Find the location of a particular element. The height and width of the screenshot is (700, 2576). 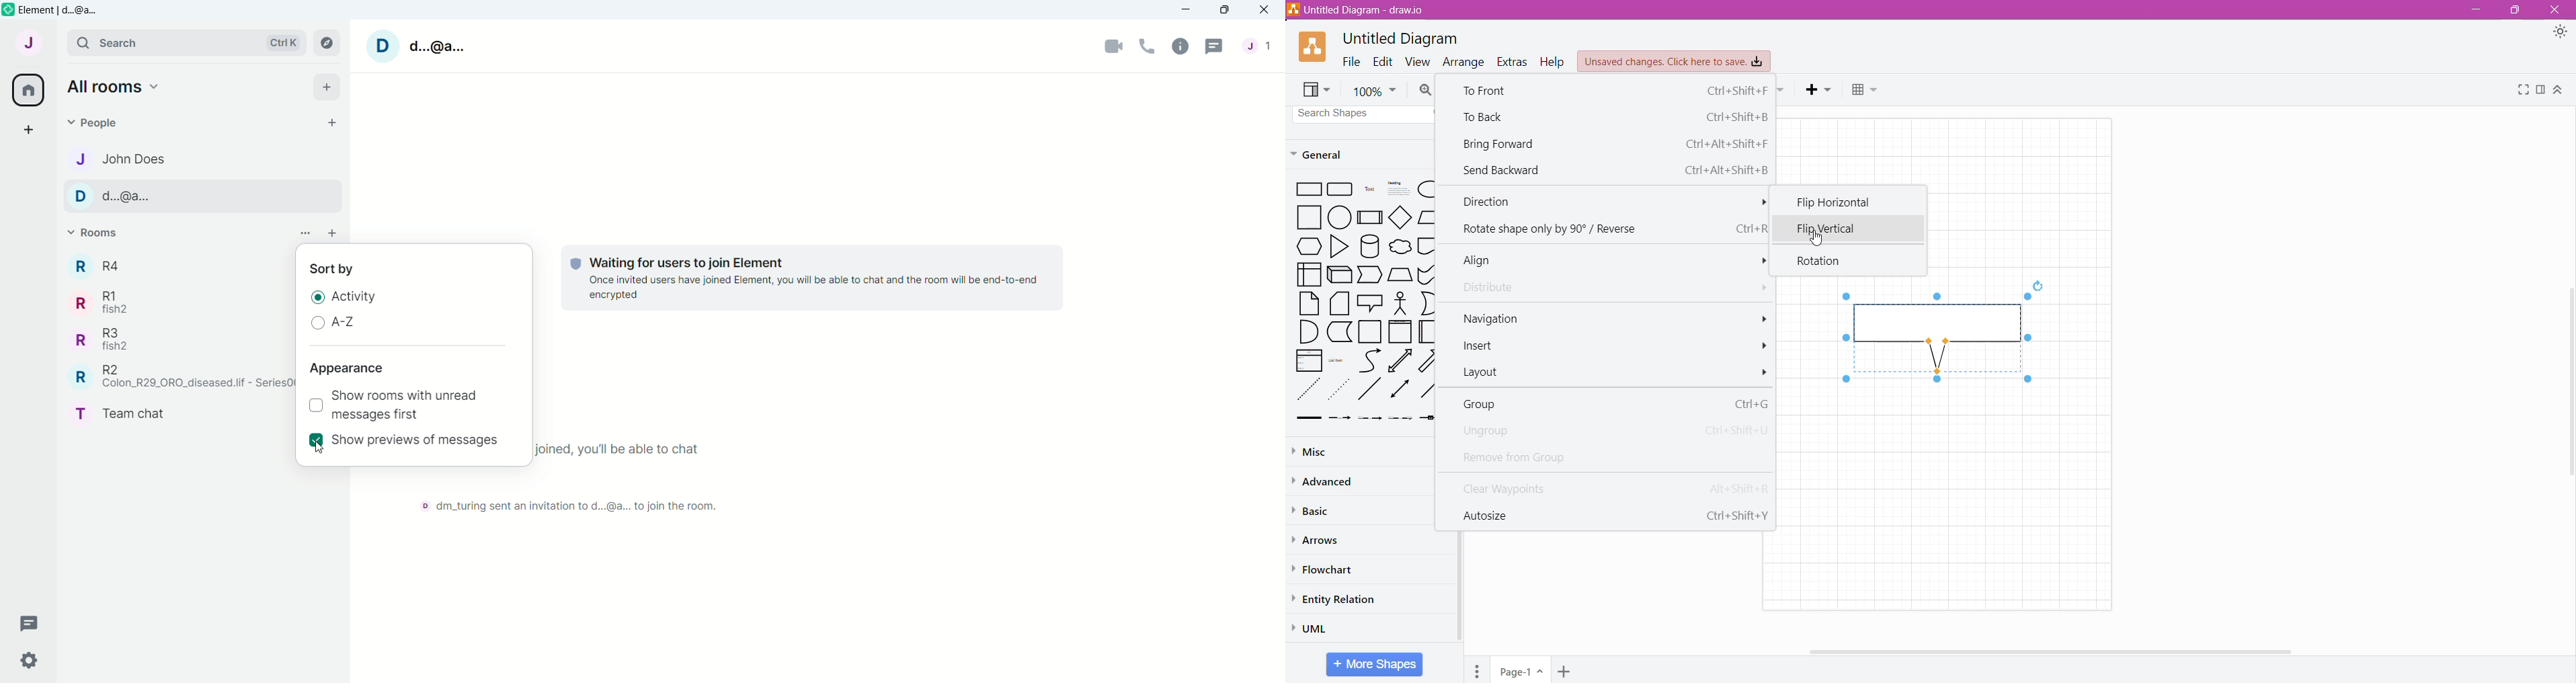

Element icon is located at coordinates (8, 9).